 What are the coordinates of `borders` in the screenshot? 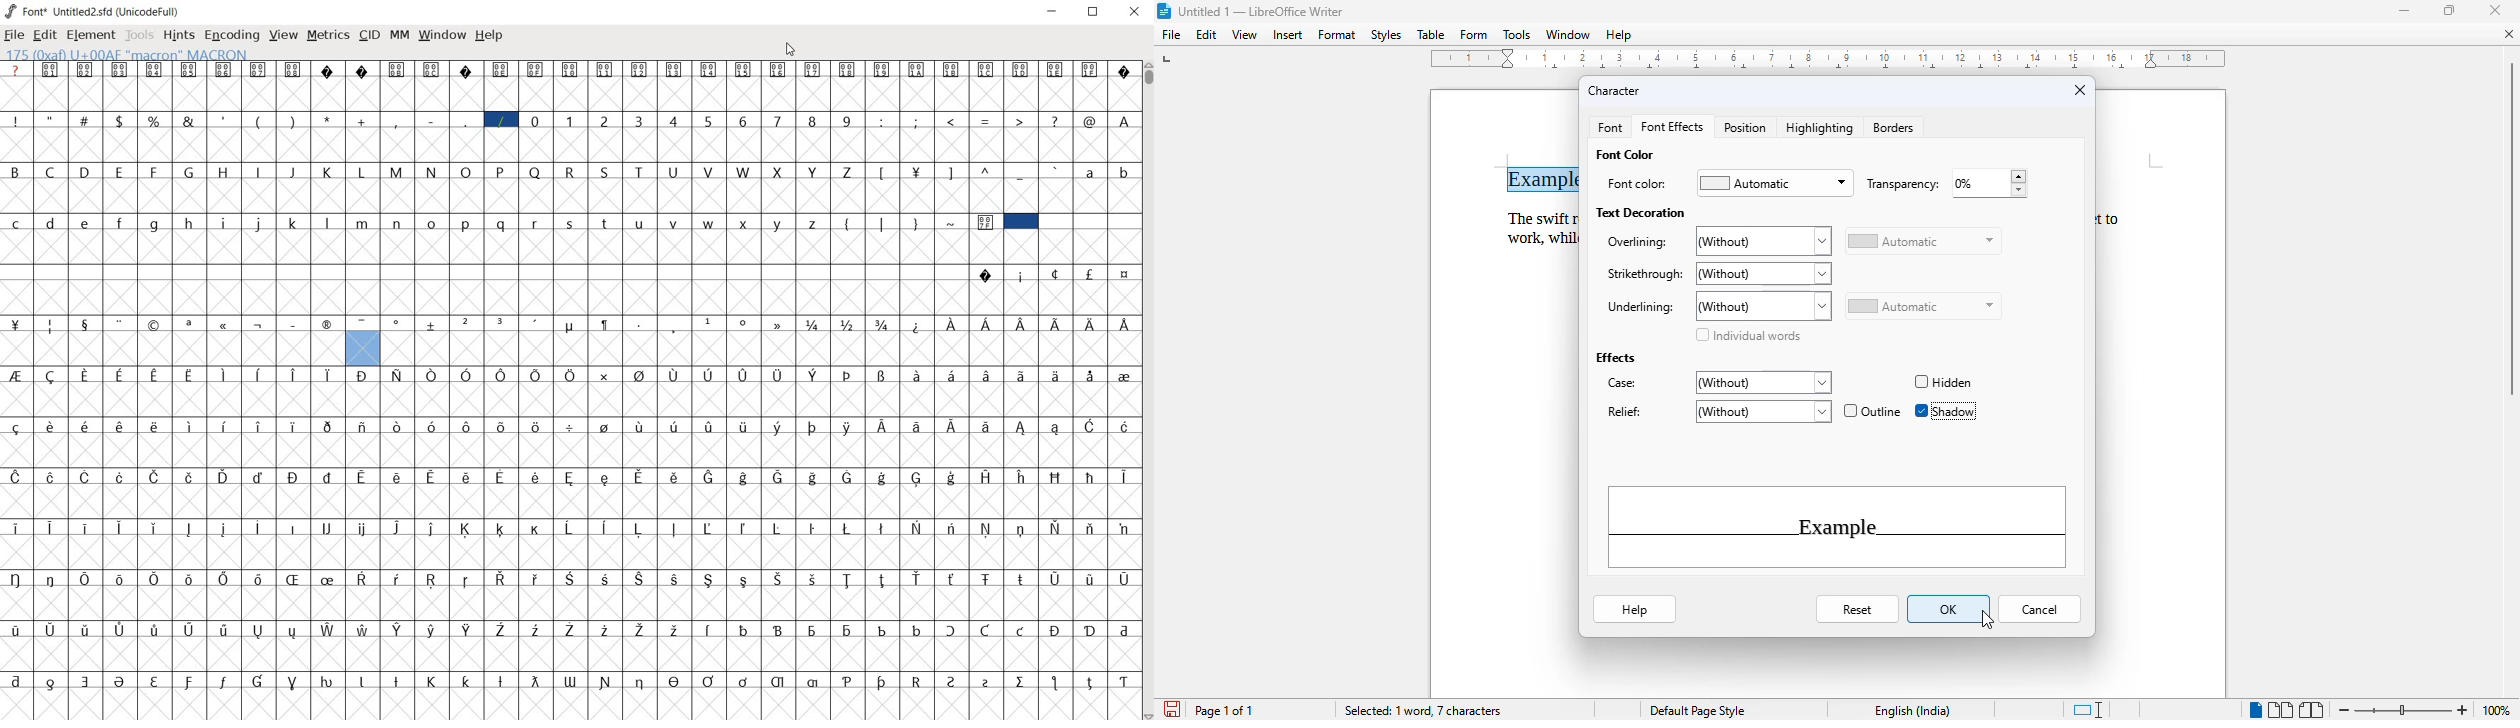 It's located at (1893, 128).